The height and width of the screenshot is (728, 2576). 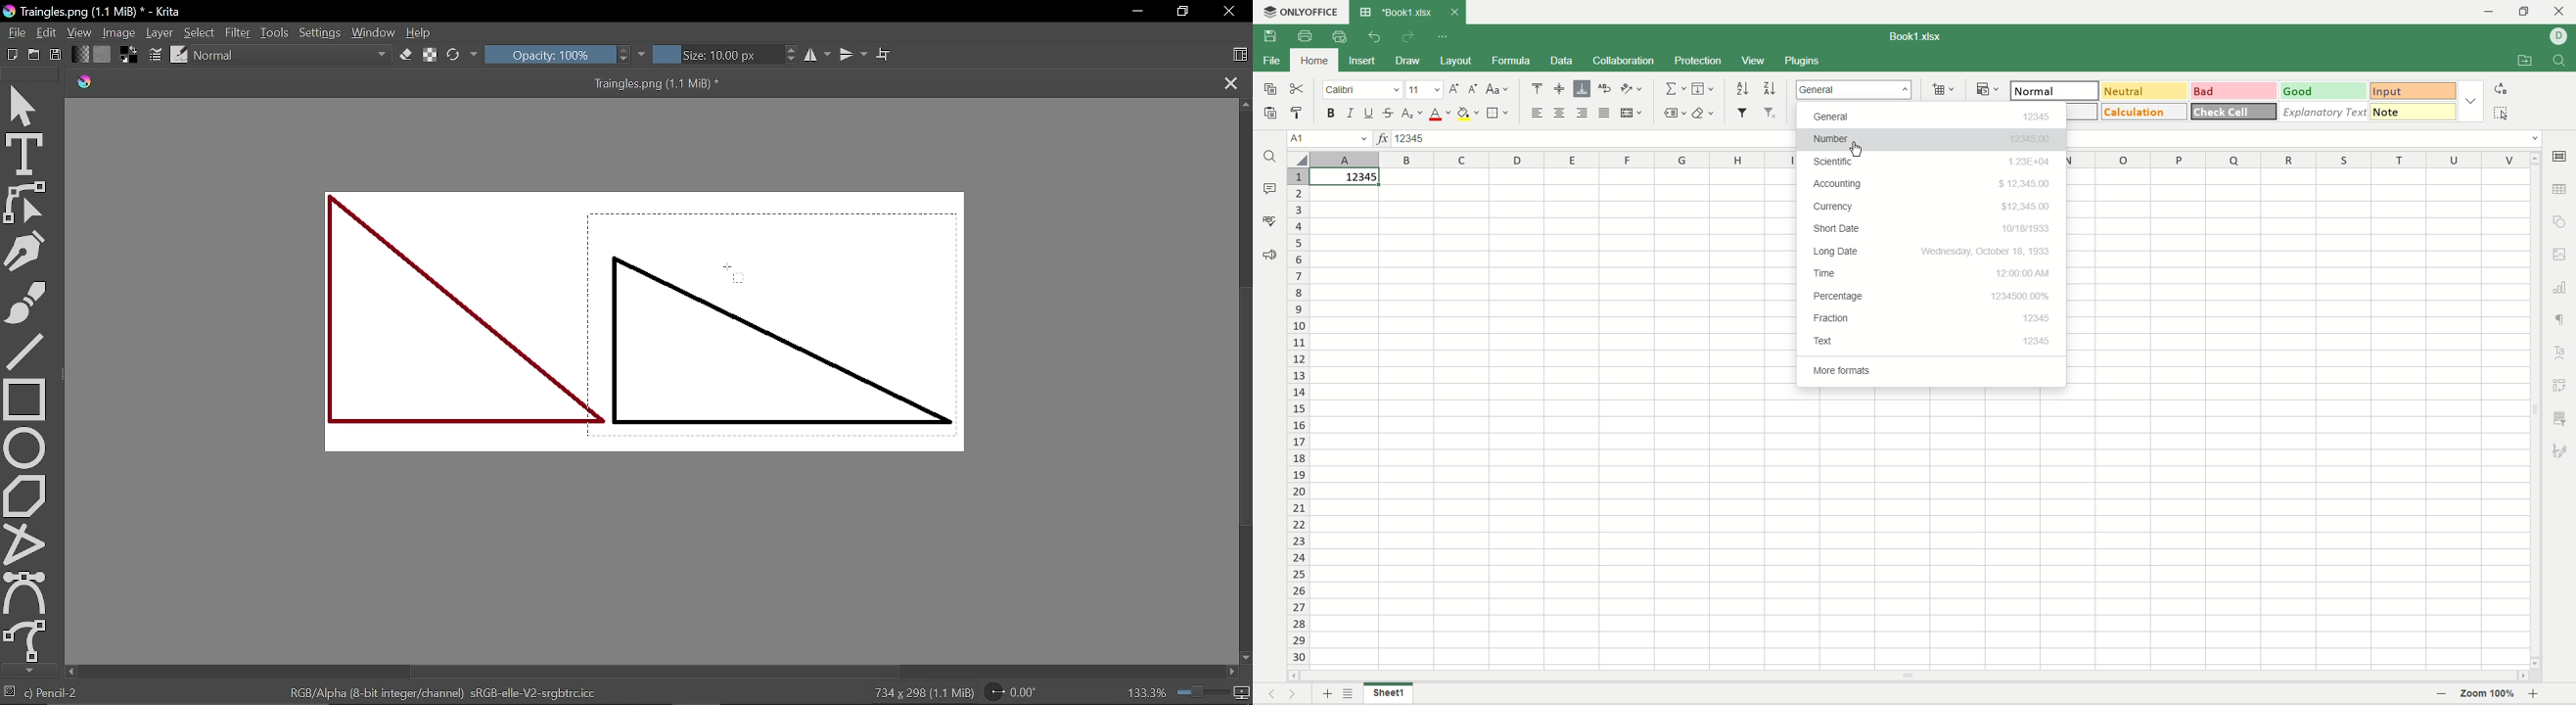 What do you see at coordinates (1931, 182) in the screenshot?
I see `accounting` at bounding box center [1931, 182].